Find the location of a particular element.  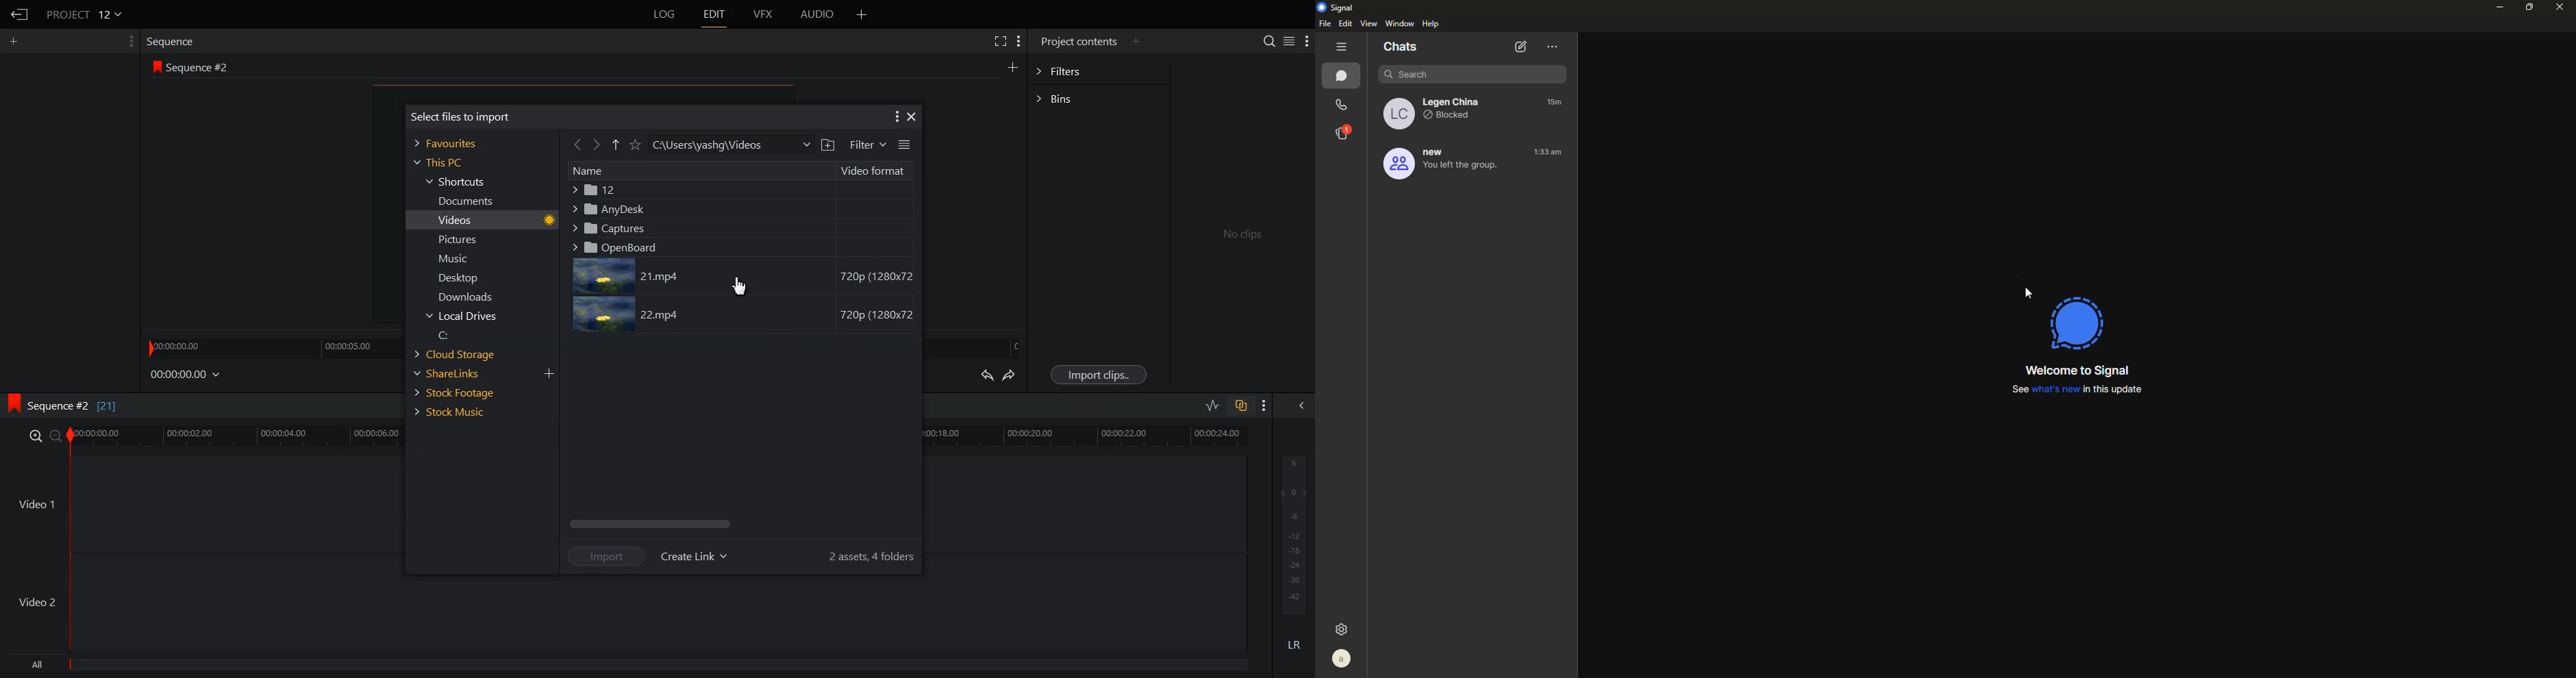

Show Setting Menu is located at coordinates (1307, 42).